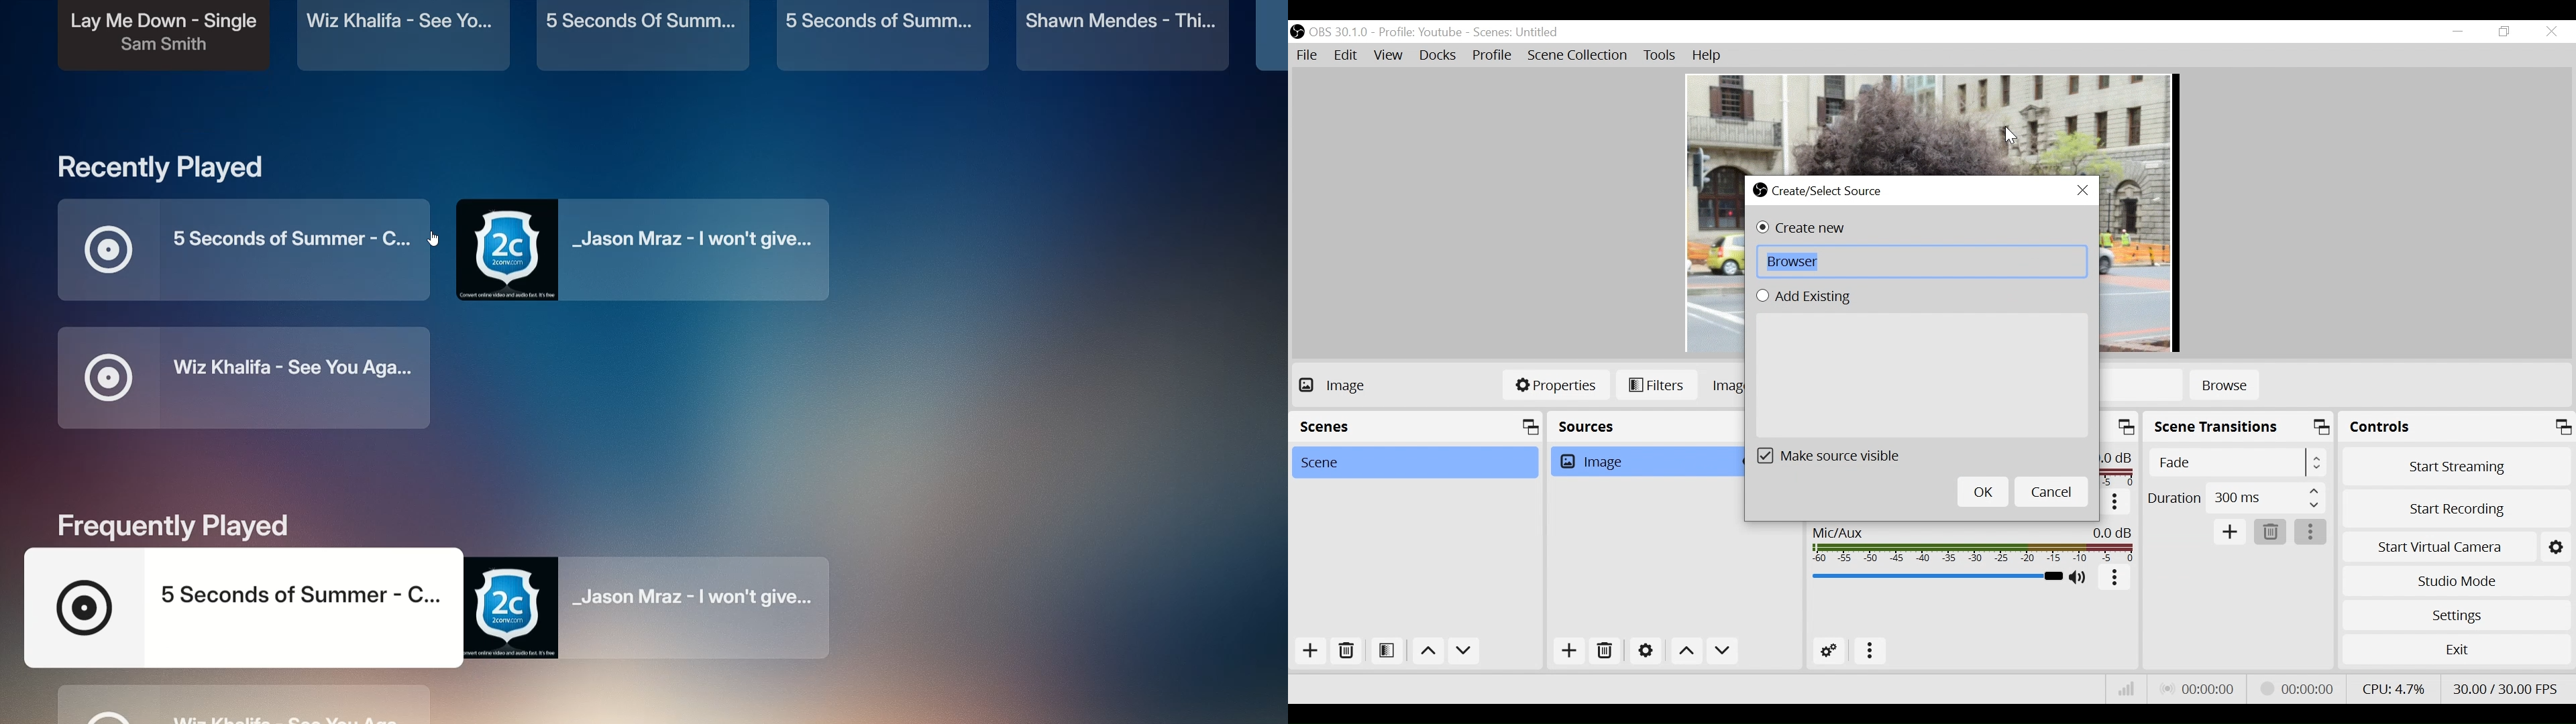  What do you see at coordinates (1338, 33) in the screenshot?
I see `OBS Version` at bounding box center [1338, 33].